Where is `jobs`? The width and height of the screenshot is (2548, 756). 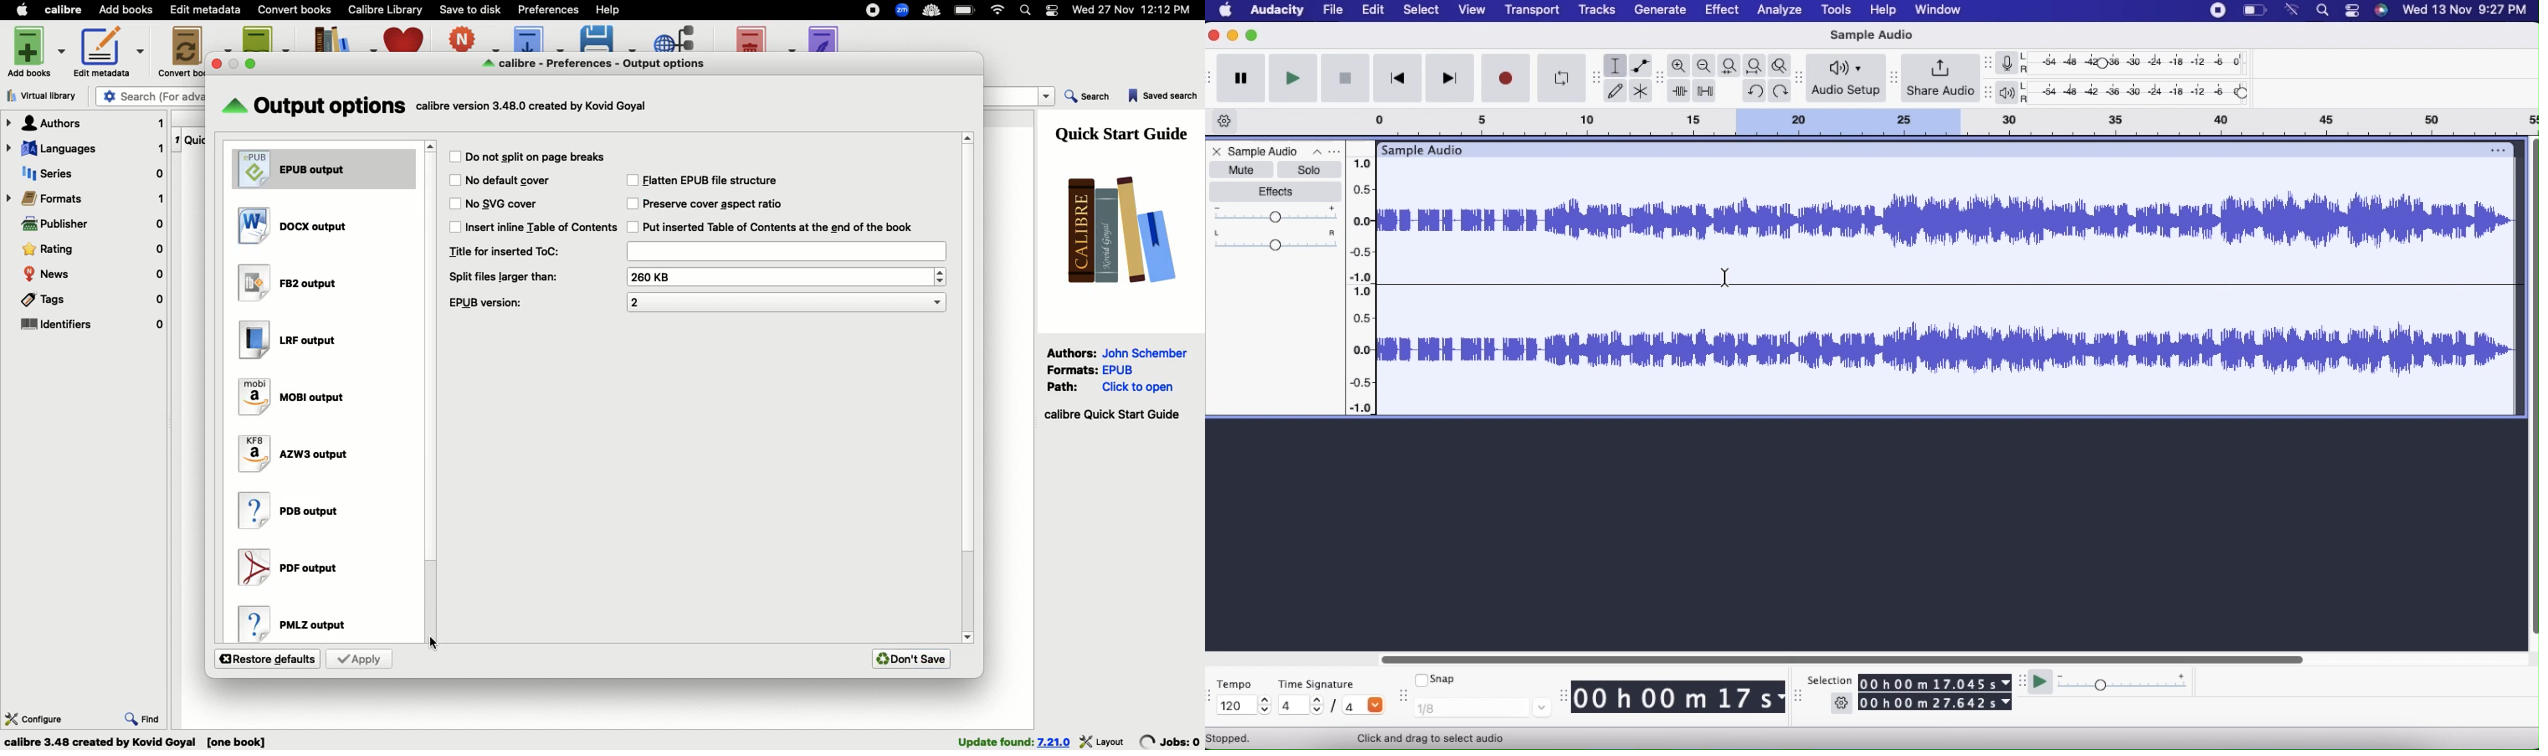
jobs is located at coordinates (1171, 741).